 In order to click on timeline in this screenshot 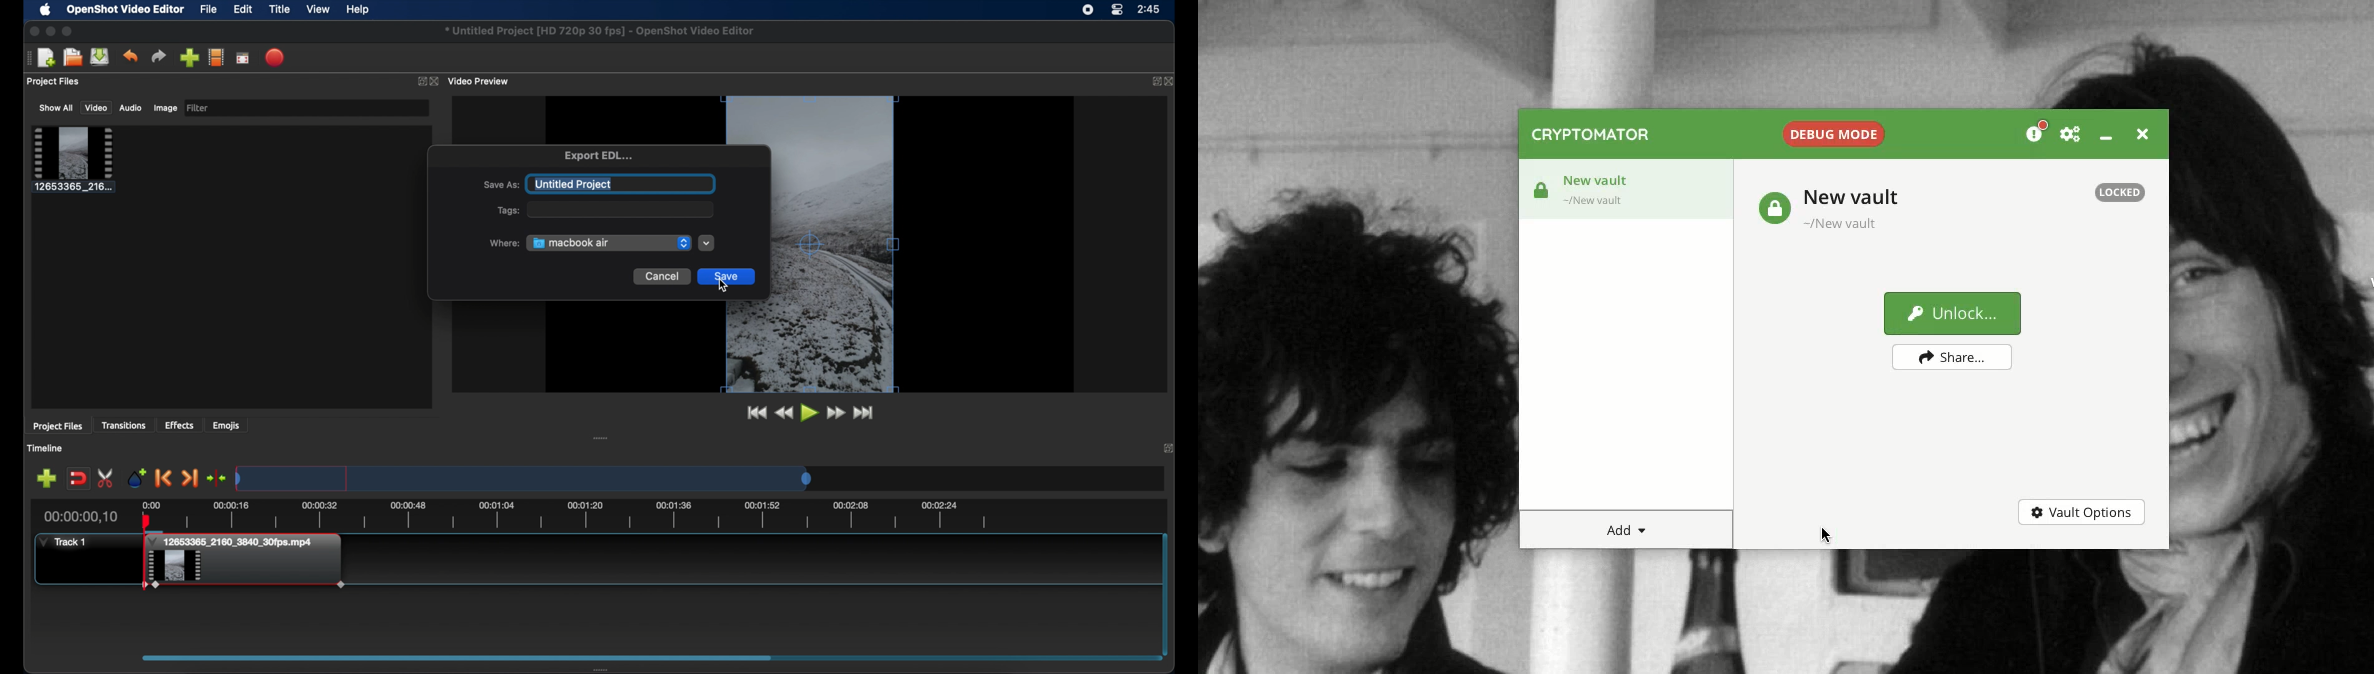, I will do `click(567, 515)`.